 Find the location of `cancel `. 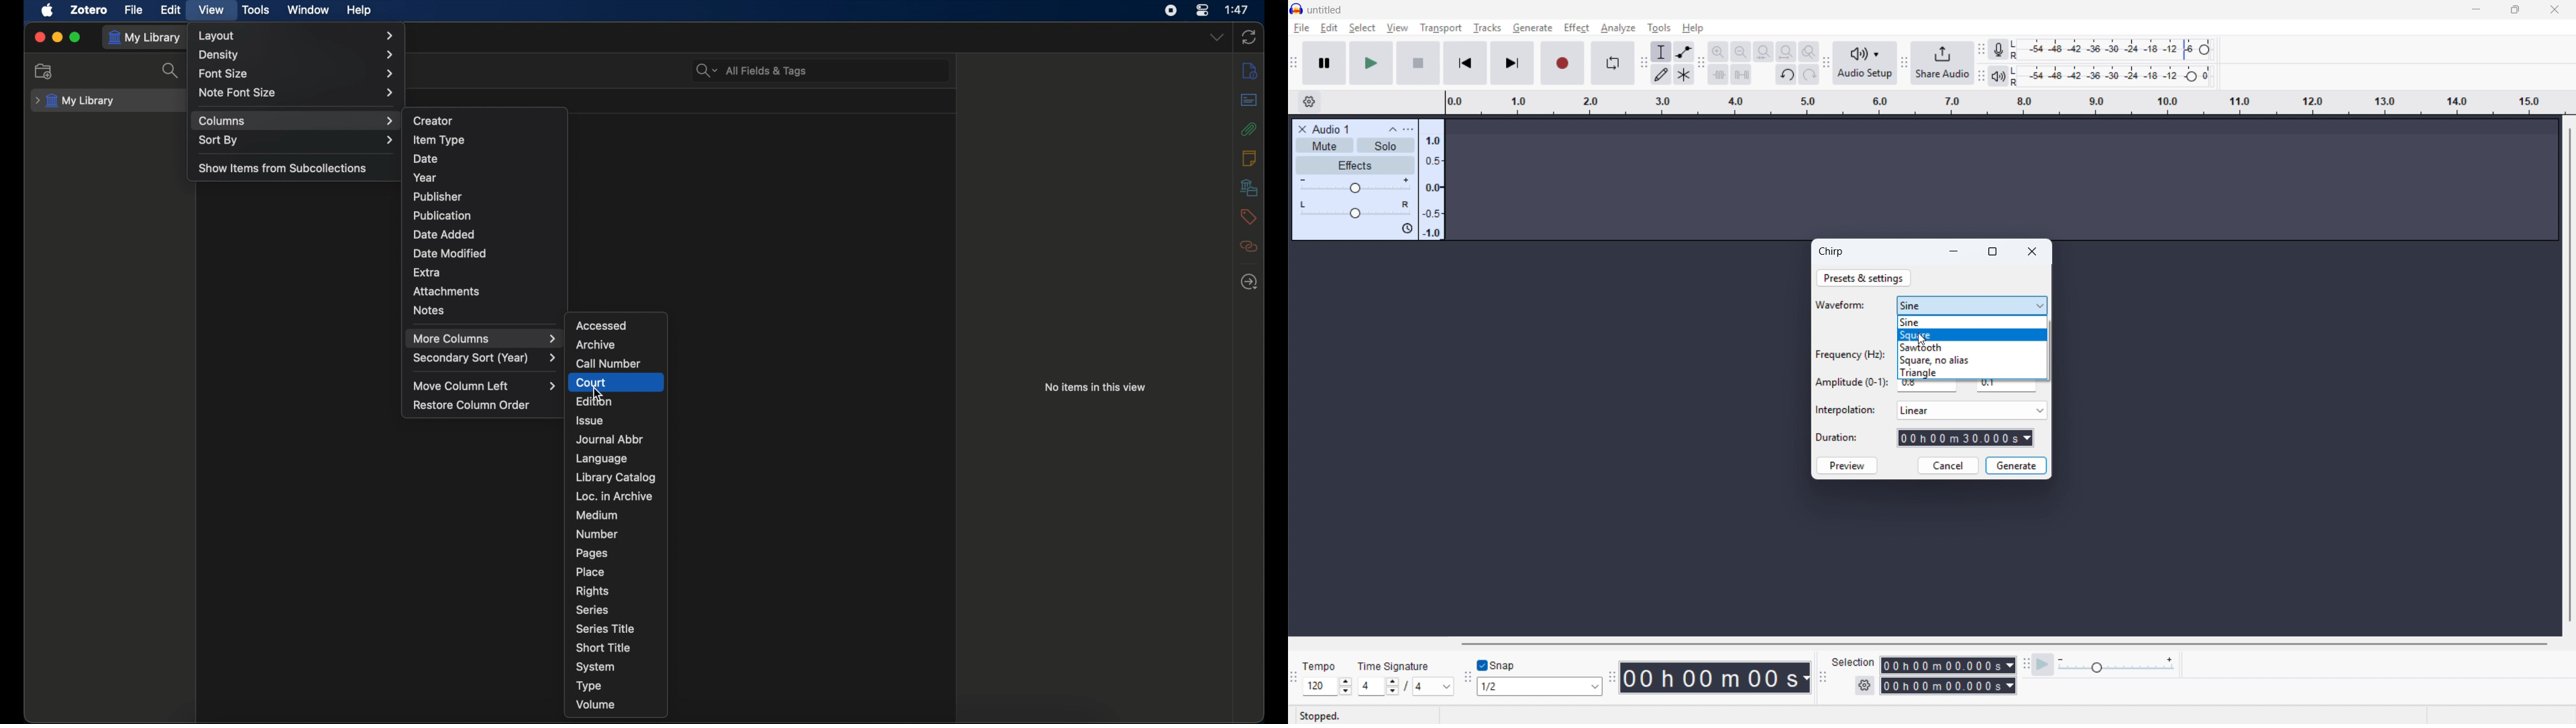

cancel  is located at coordinates (1949, 465).